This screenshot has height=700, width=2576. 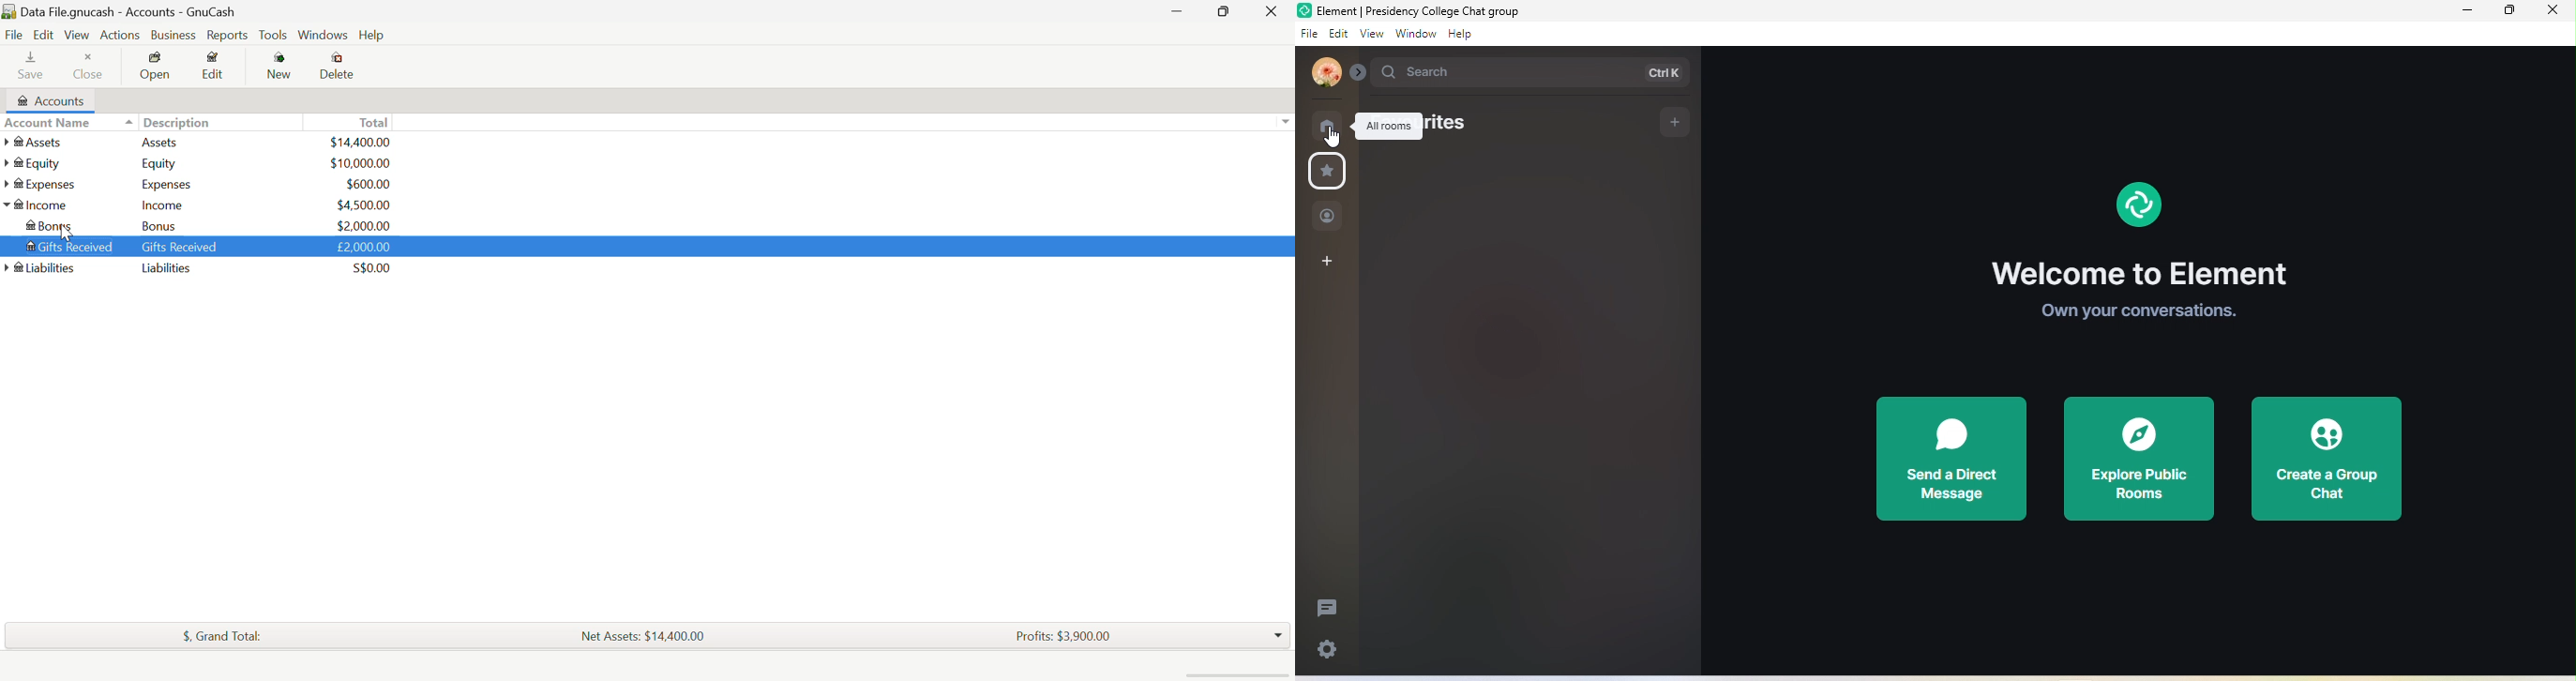 I want to click on maximize, so click(x=2509, y=12).